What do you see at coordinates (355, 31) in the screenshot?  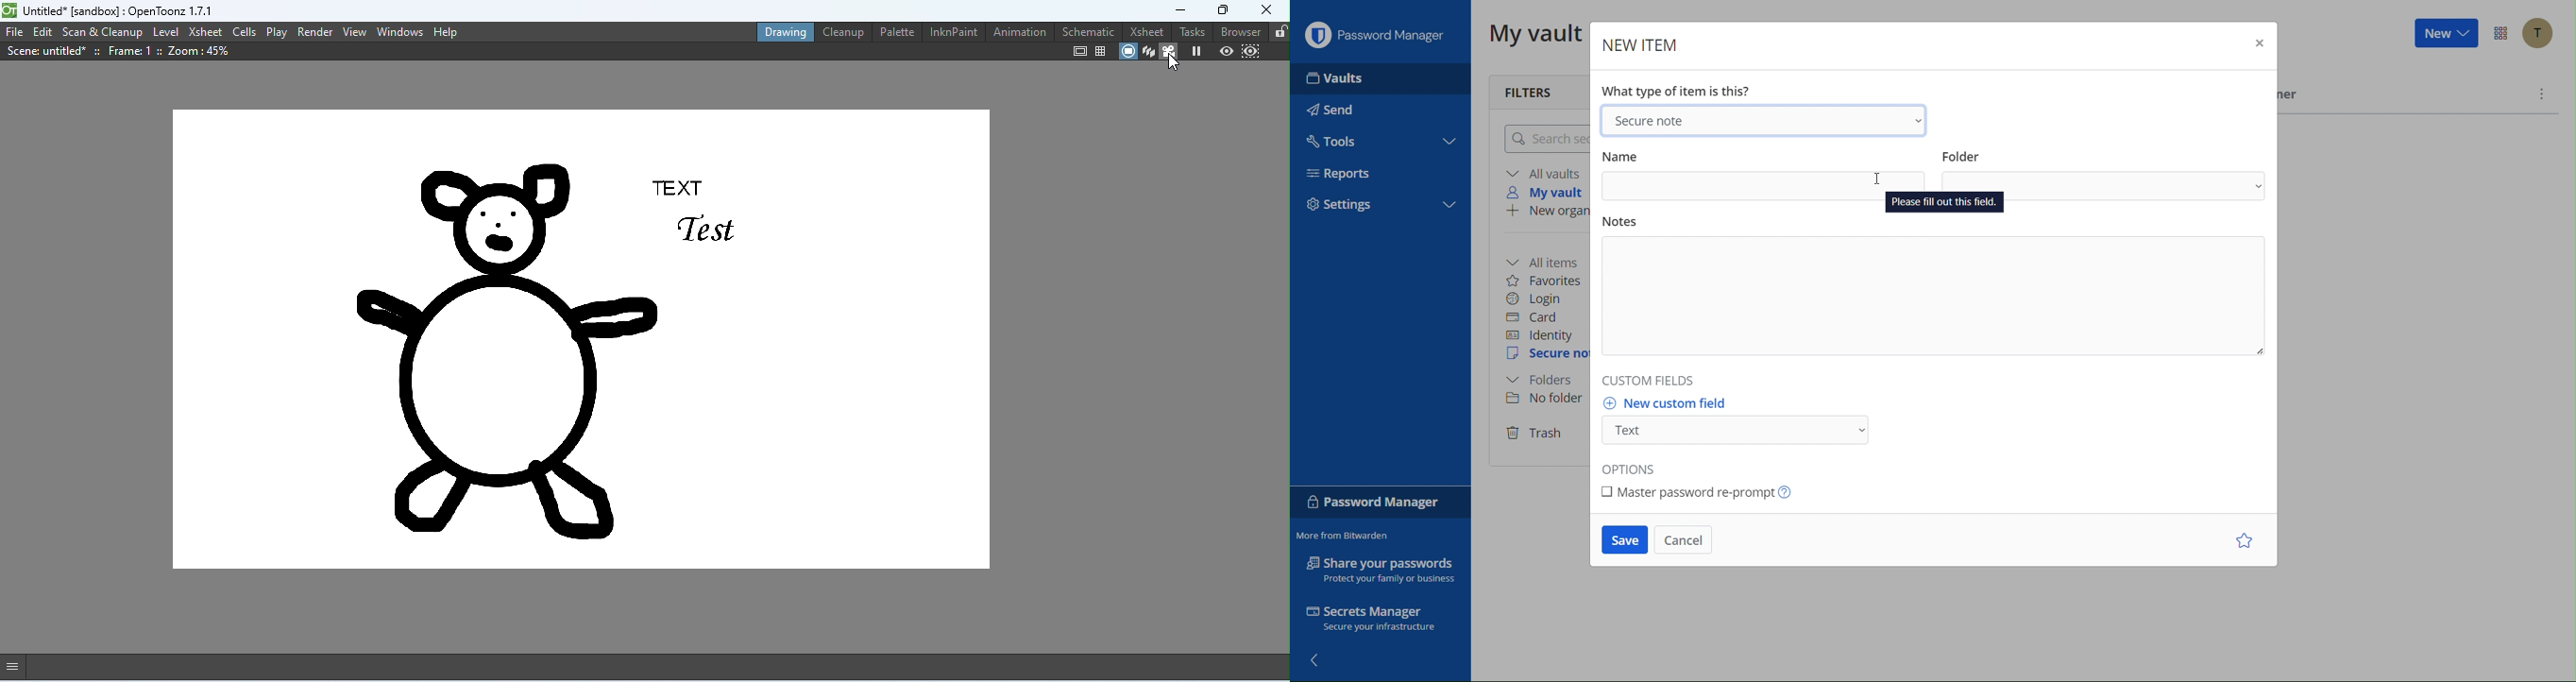 I see `view` at bounding box center [355, 31].